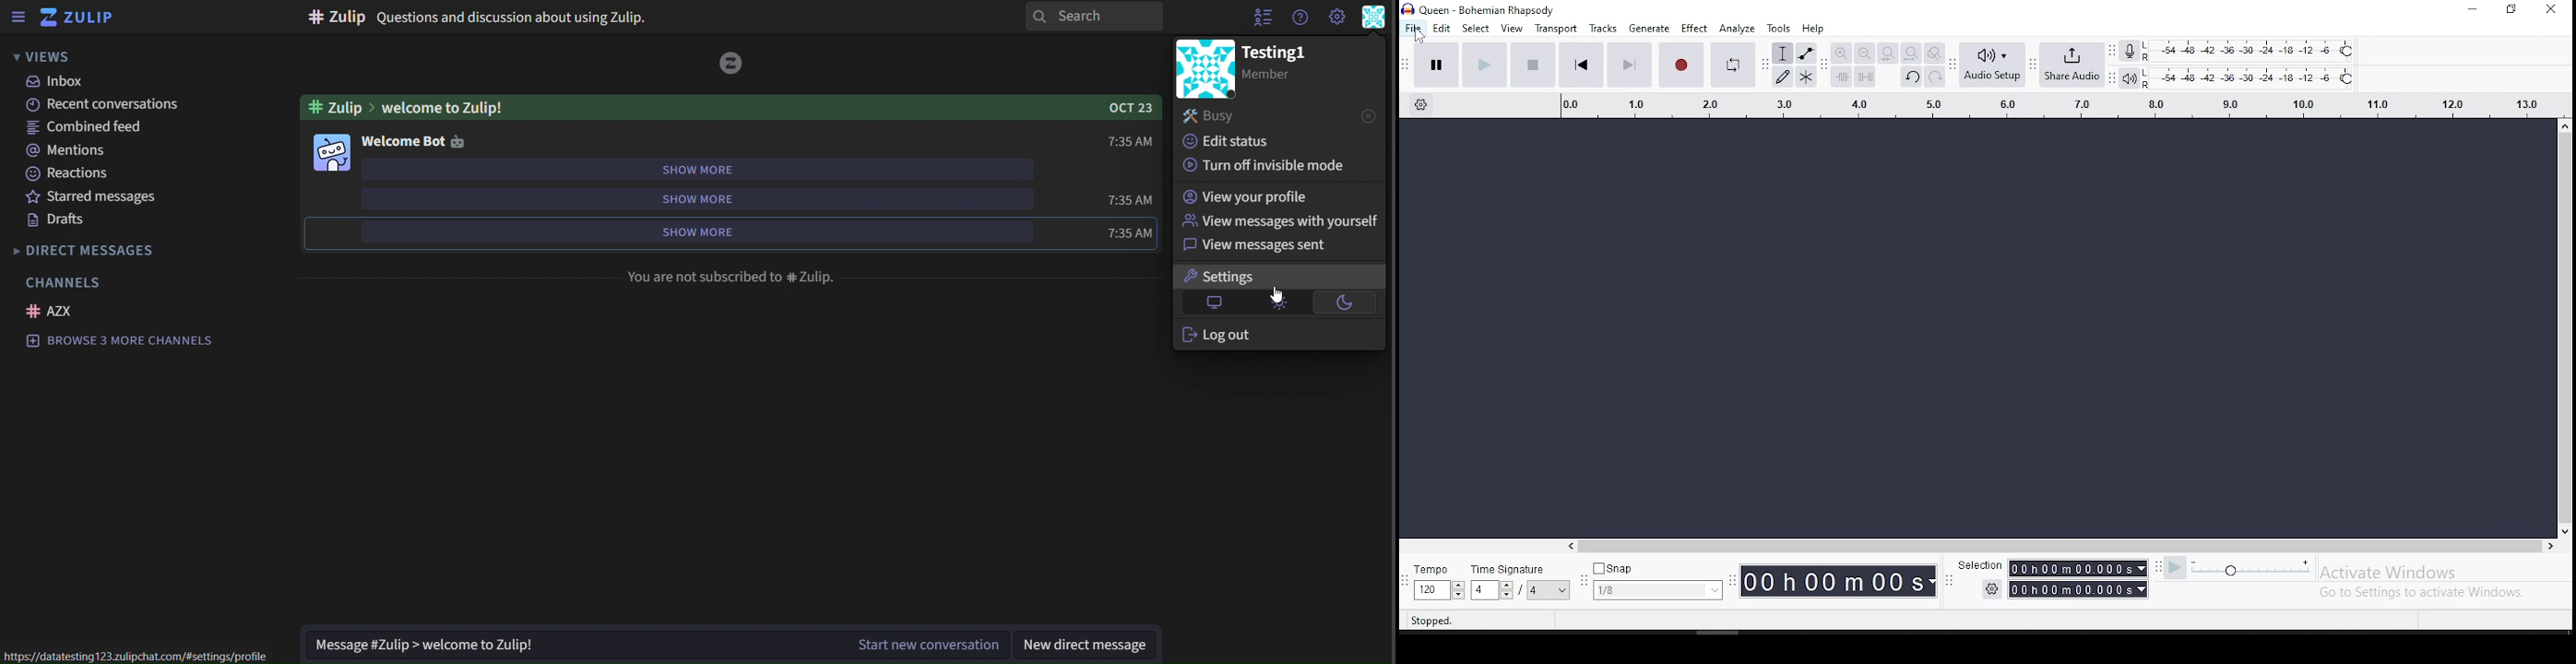 The image size is (2576, 672). What do you see at coordinates (1085, 644) in the screenshot?
I see `new direct message` at bounding box center [1085, 644].